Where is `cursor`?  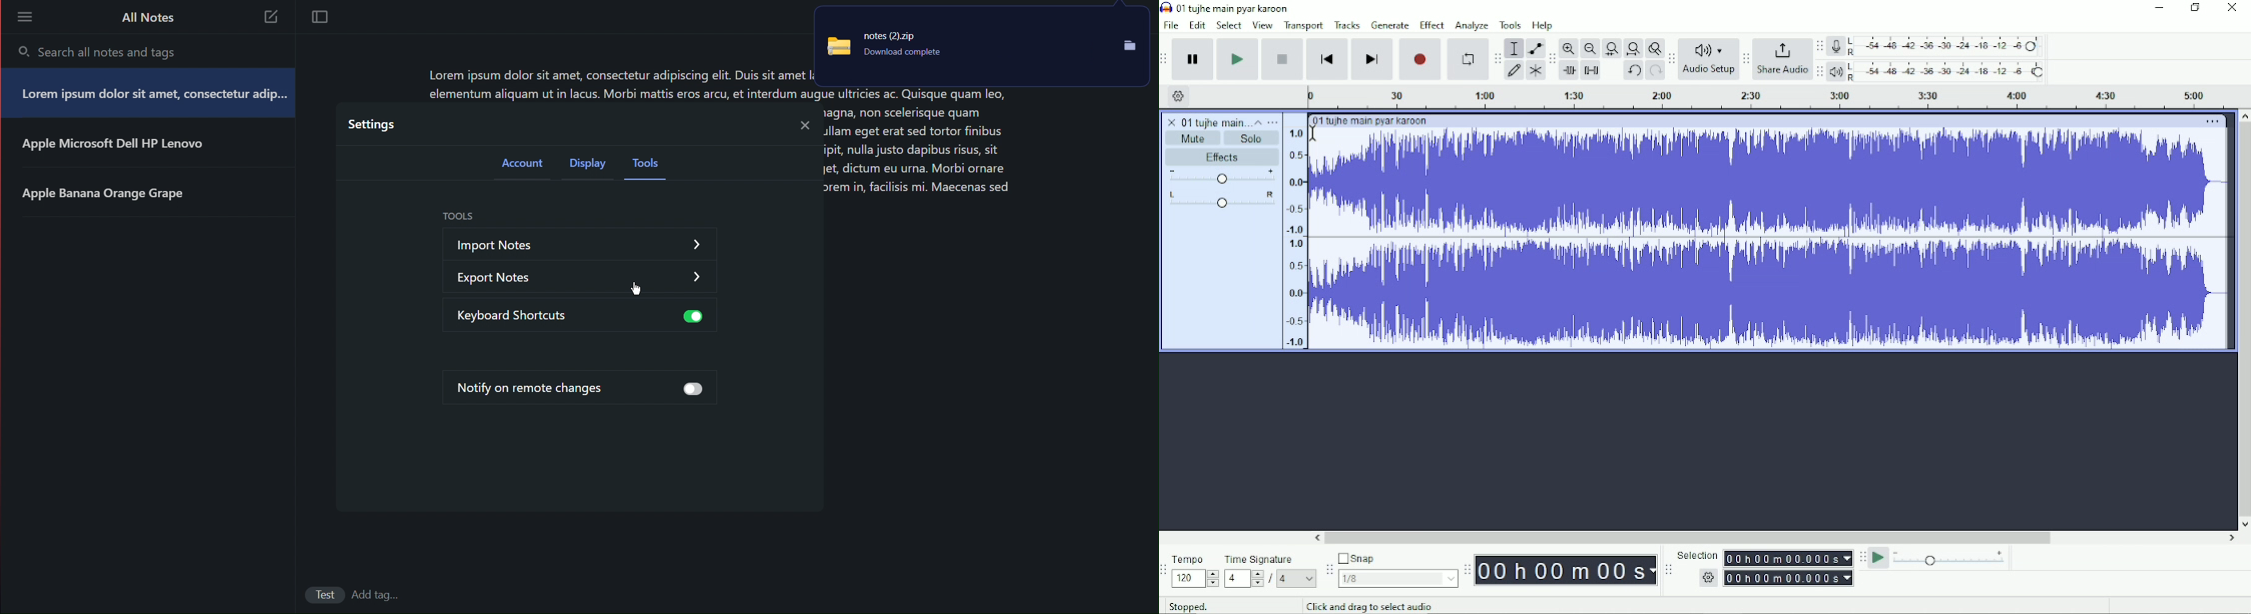
cursor is located at coordinates (1313, 132).